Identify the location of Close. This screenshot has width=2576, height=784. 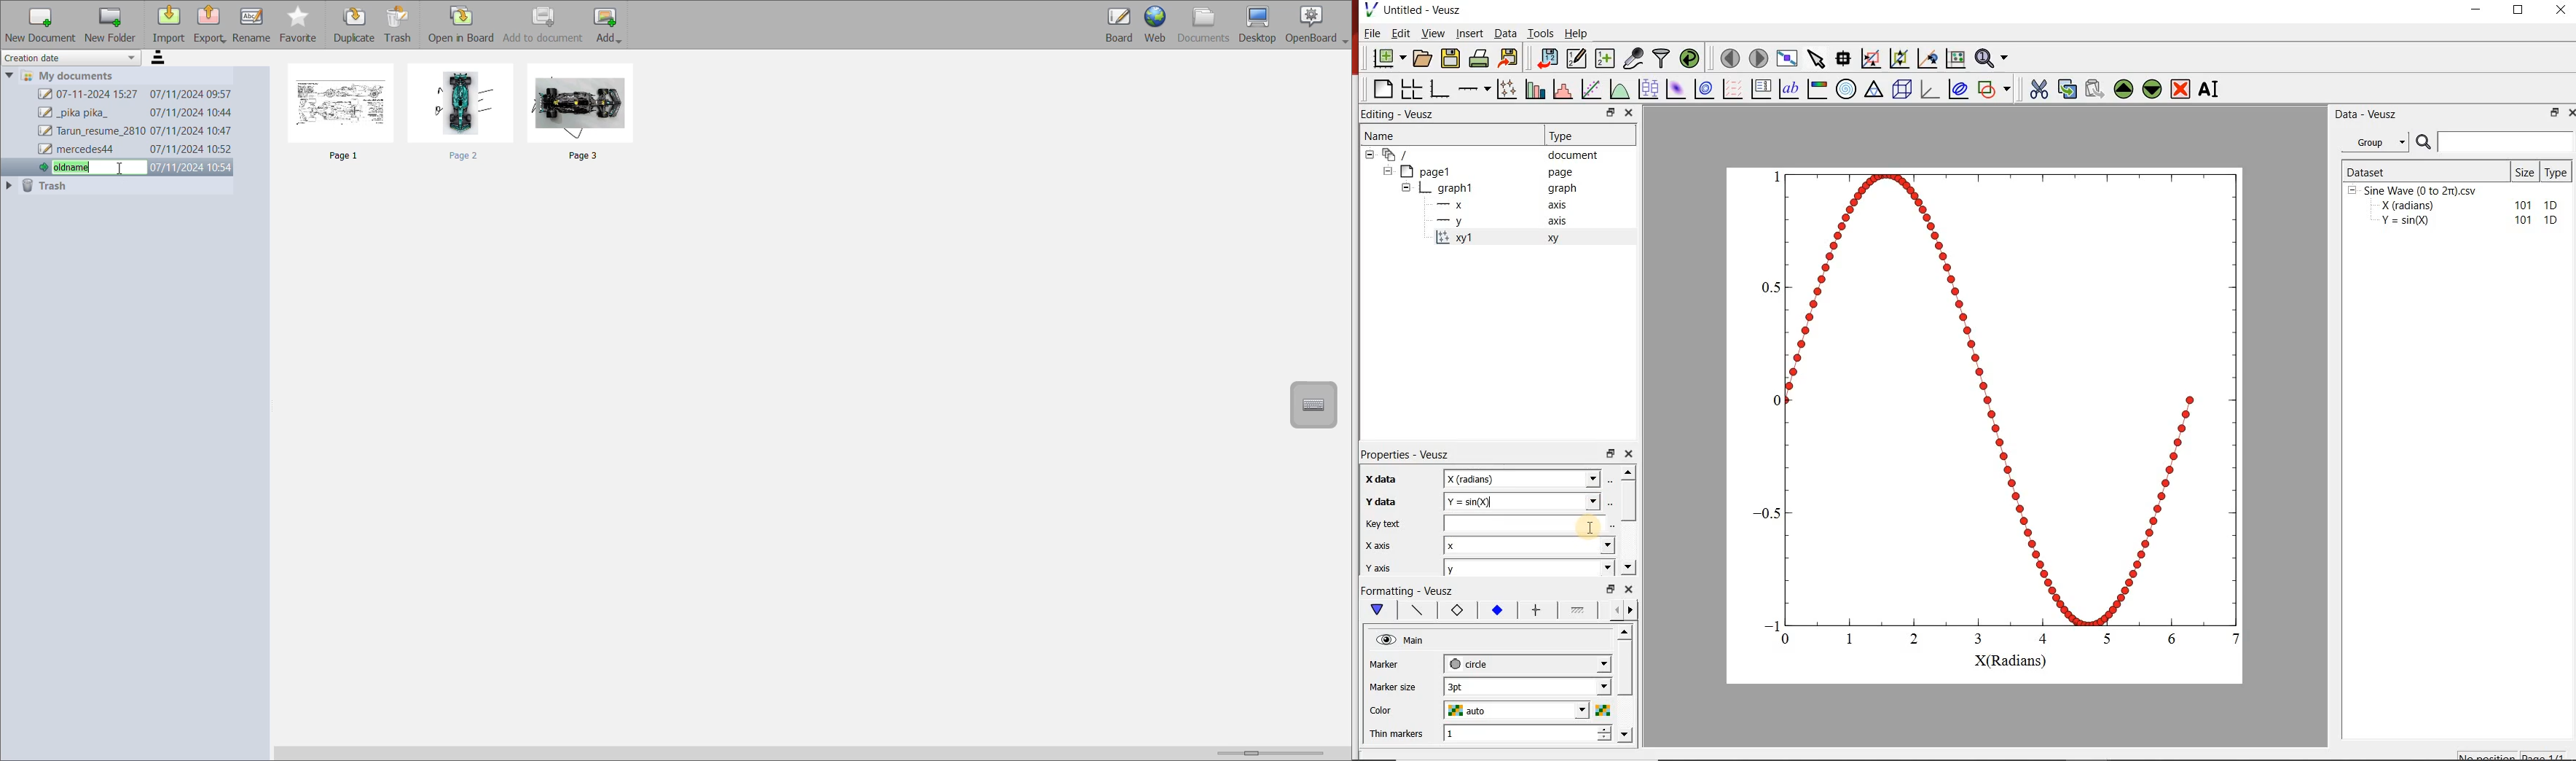
(1629, 114).